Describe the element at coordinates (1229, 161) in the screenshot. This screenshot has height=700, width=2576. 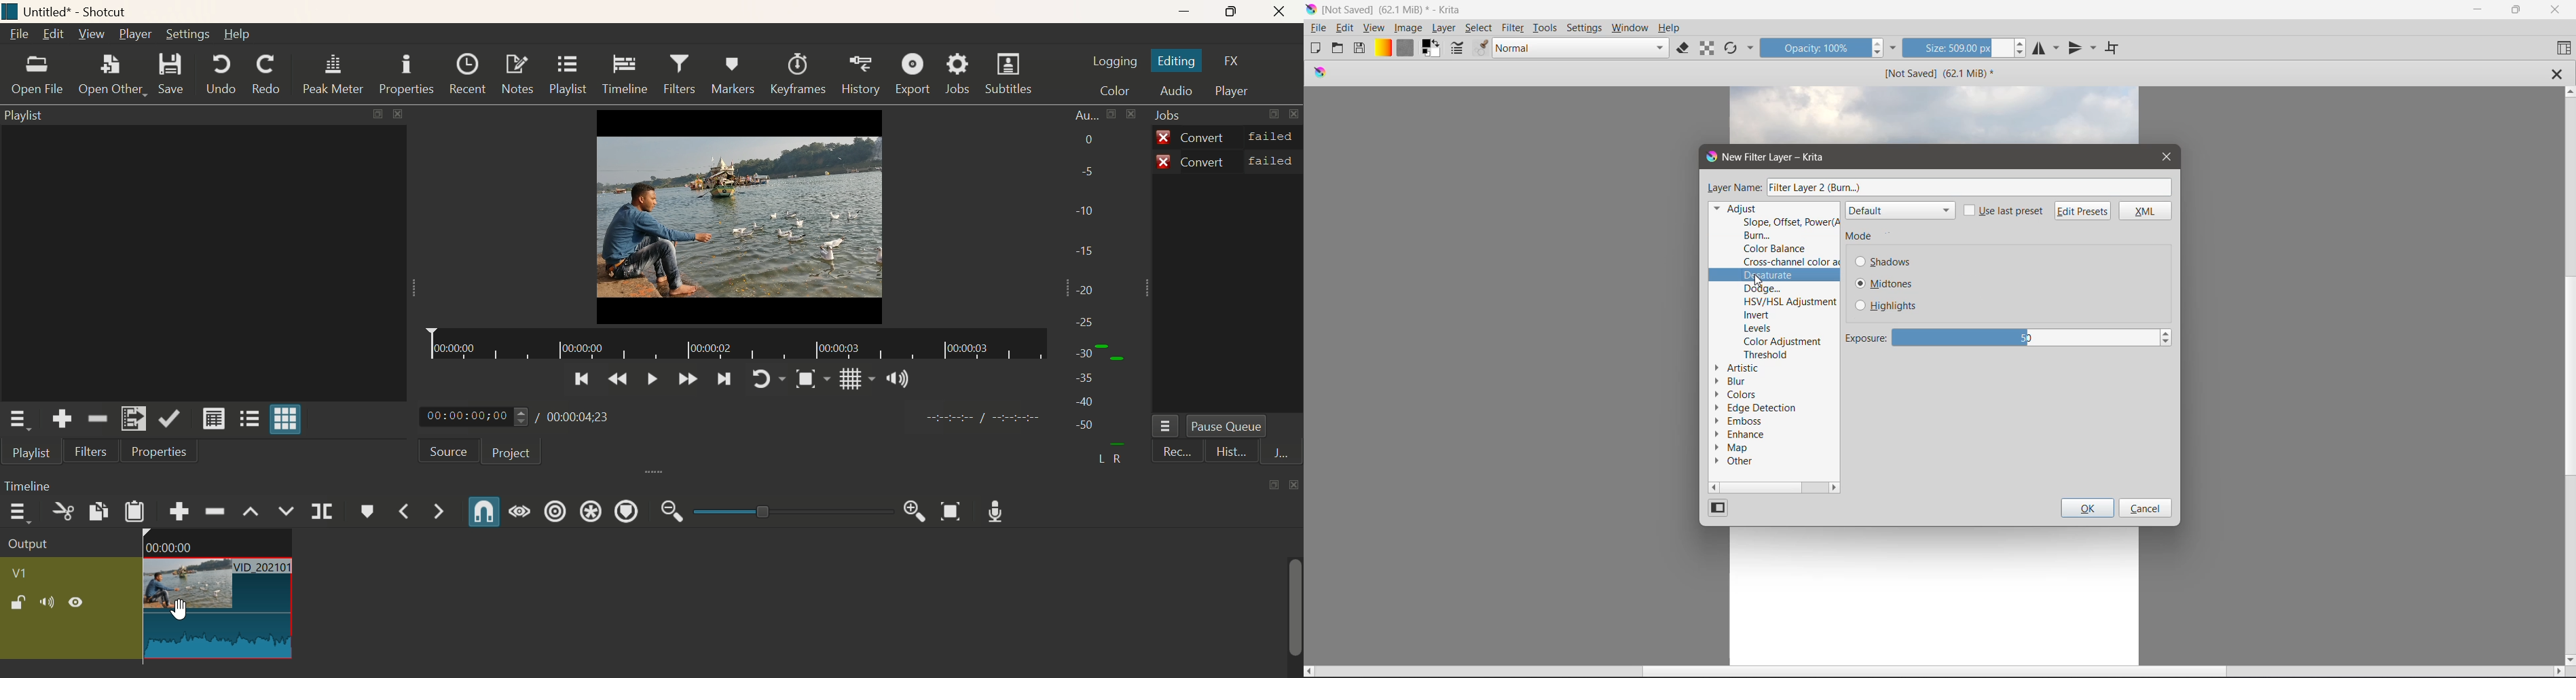
I see `Convert` at that location.